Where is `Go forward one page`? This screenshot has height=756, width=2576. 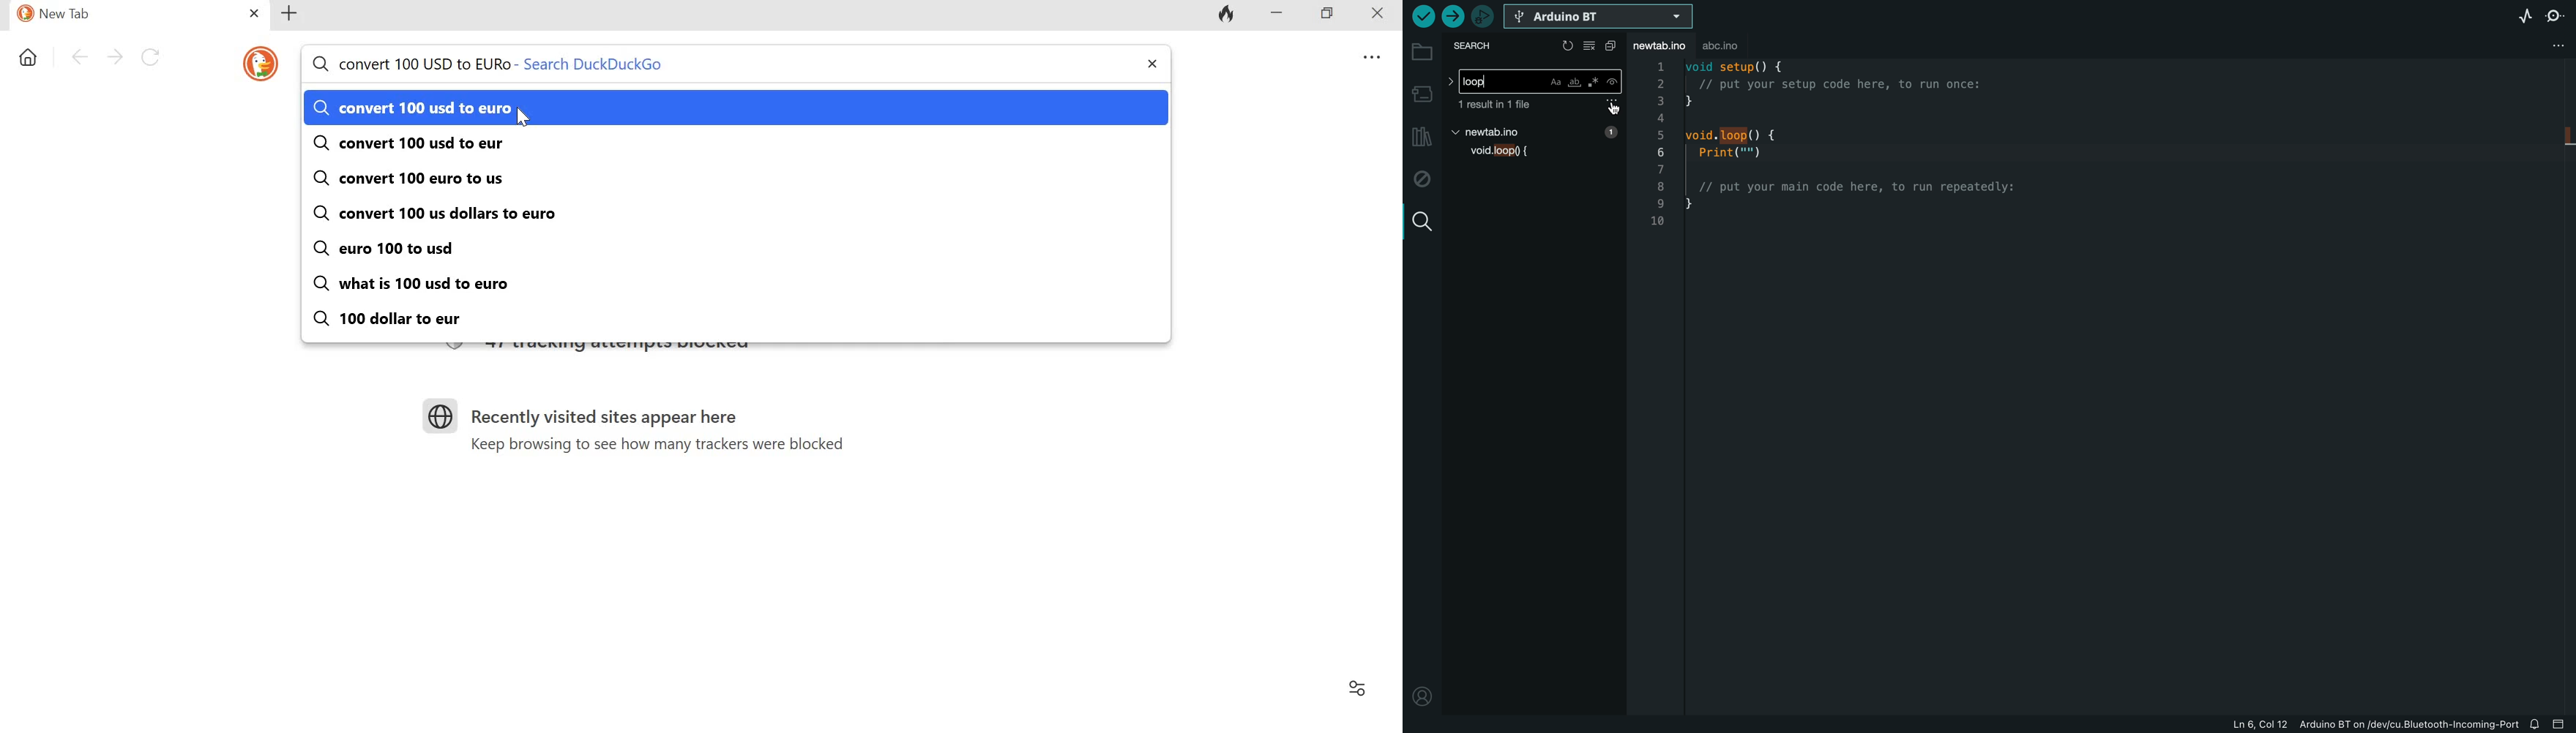
Go forward one page is located at coordinates (115, 56).